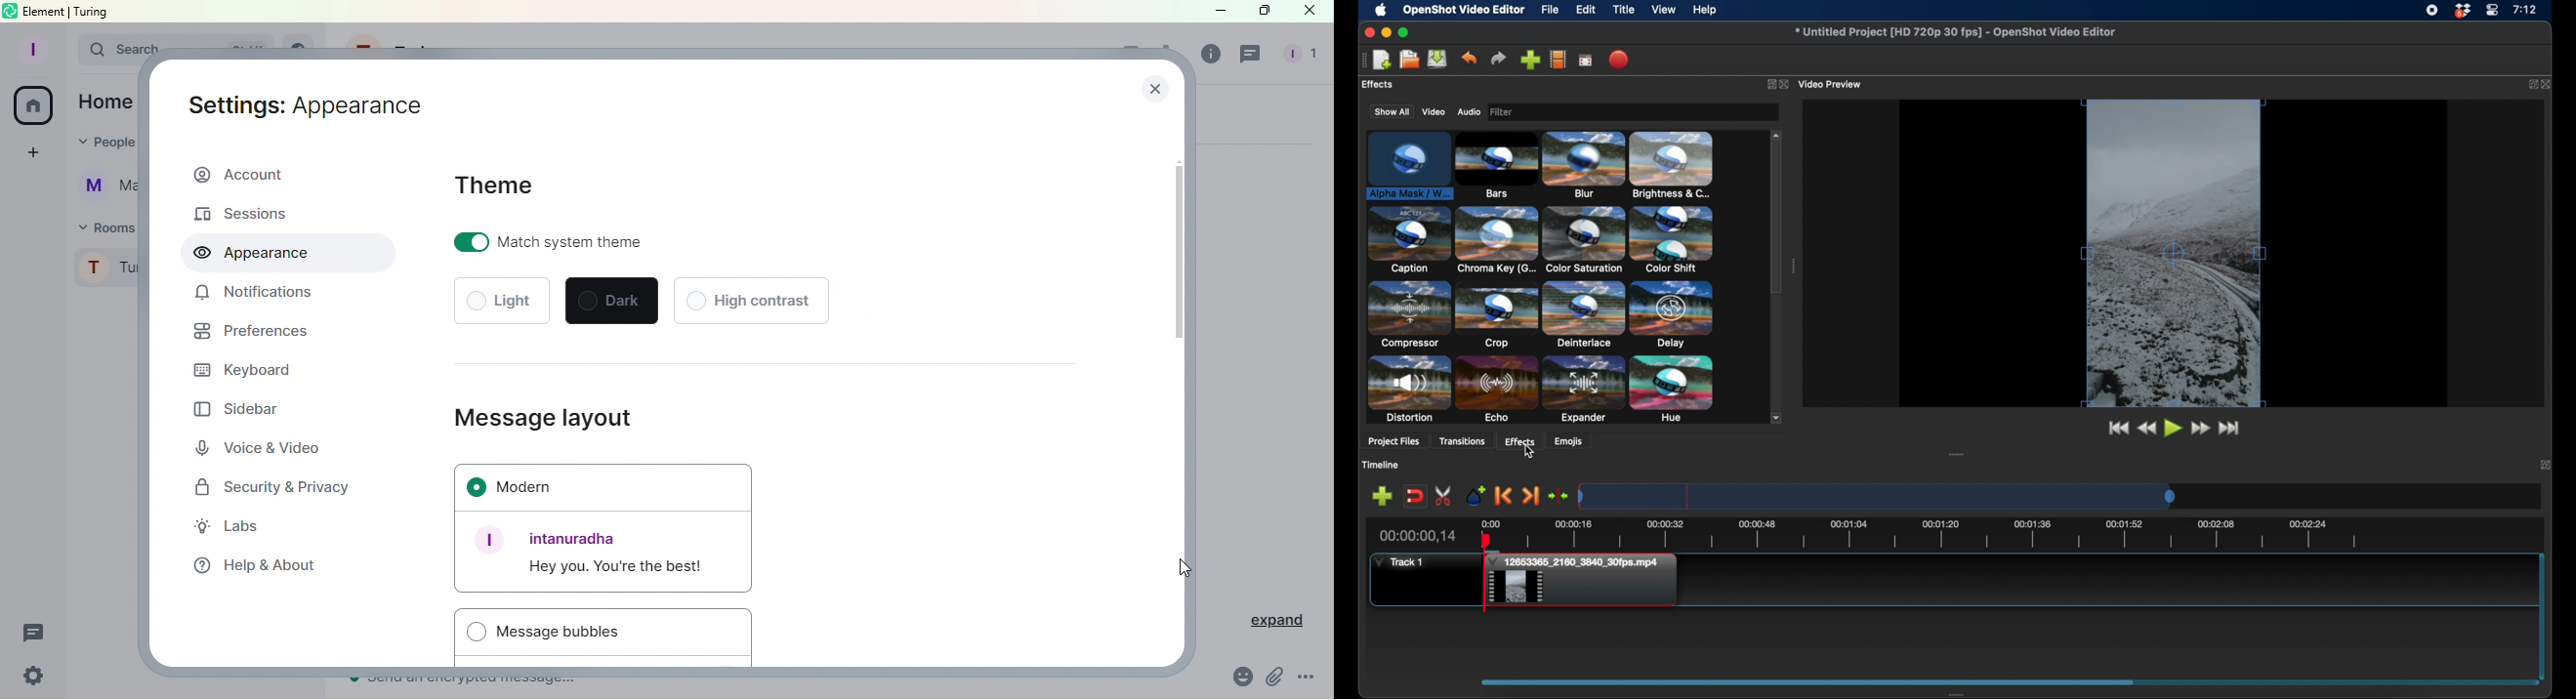 The width and height of the screenshot is (2576, 700). Describe the element at coordinates (1185, 397) in the screenshot. I see `Scroll bar` at that location.